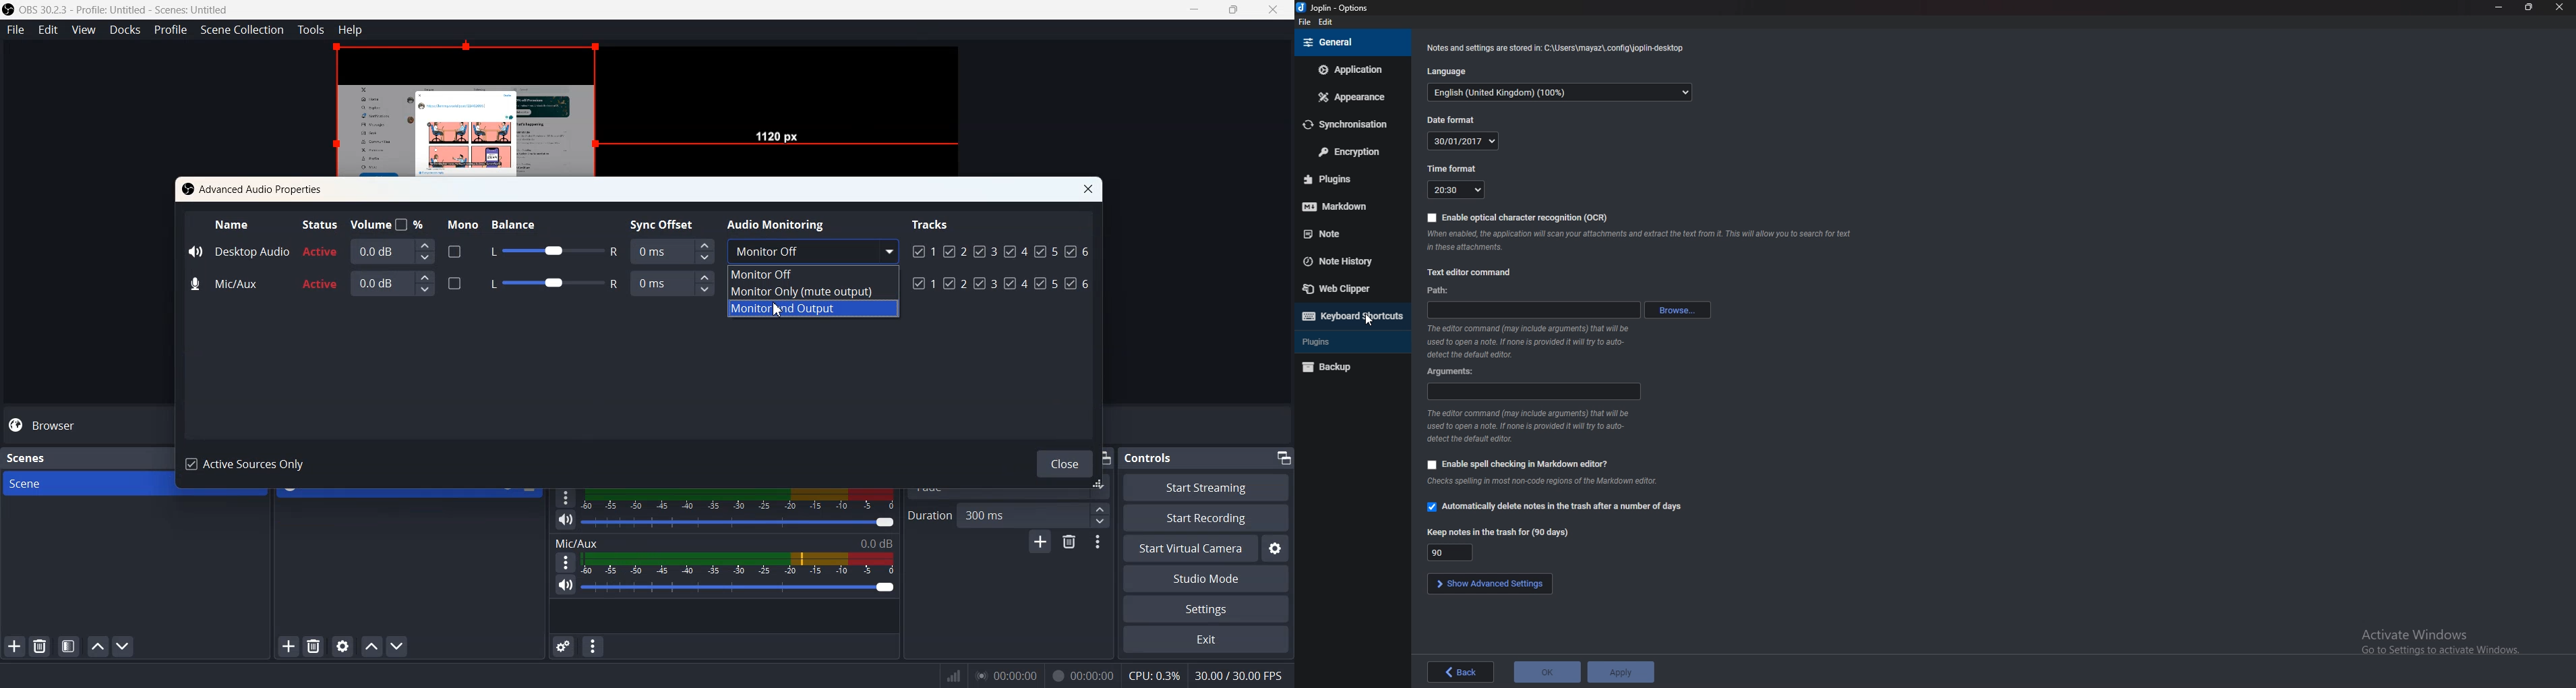 Image resolution: width=2576 pixels, height=700 pixels. What do you see at coordinates (1520, 216) in the screenshot?
I see `Enable O C R` at bounding box center [1520, 216].